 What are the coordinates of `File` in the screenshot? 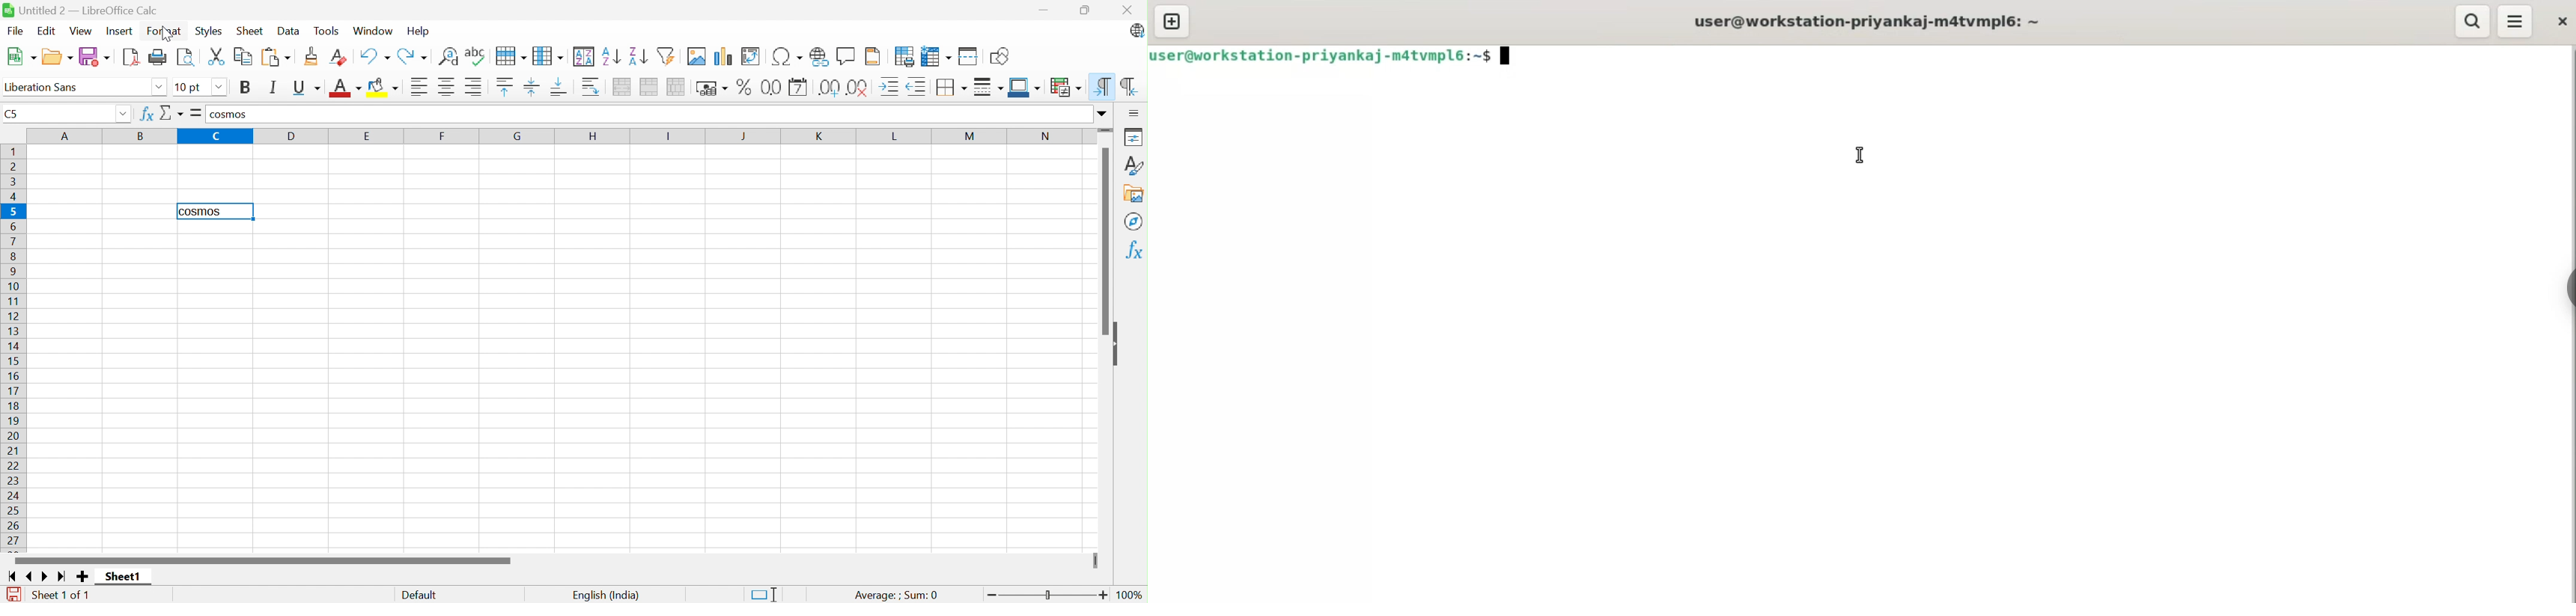 It's located at (16, 30).